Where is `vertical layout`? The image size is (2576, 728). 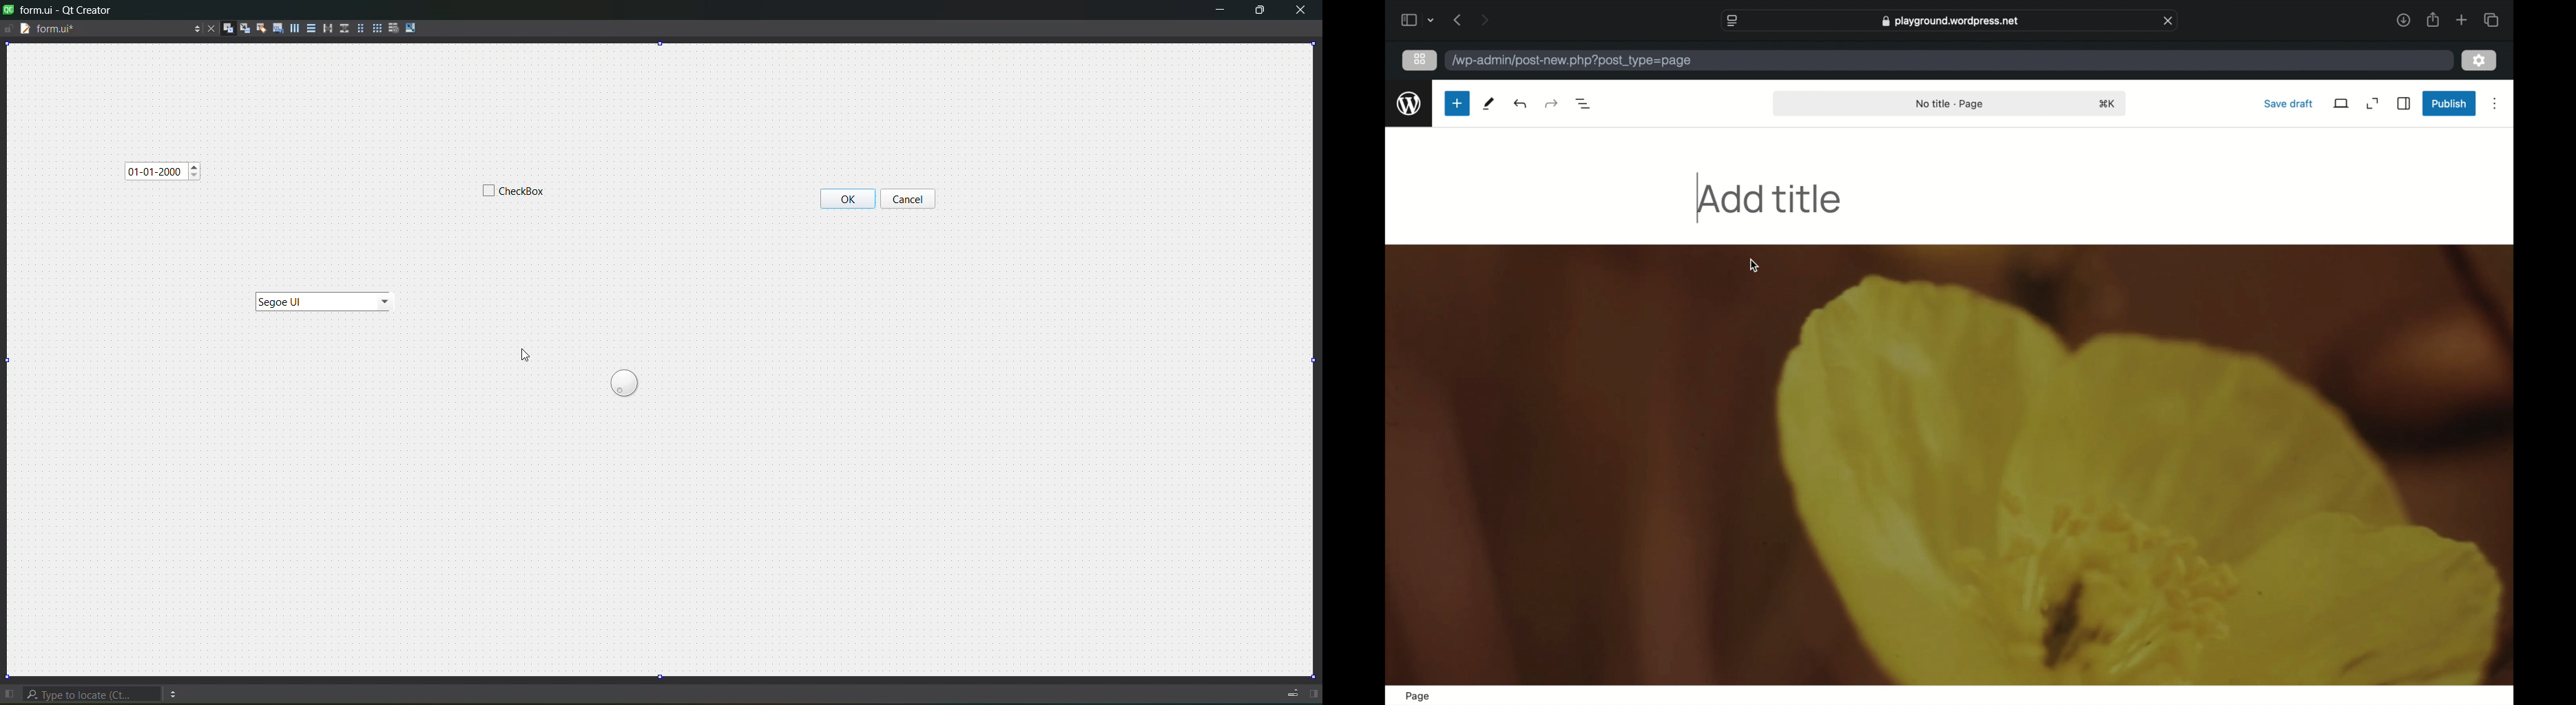
vertical layout is located at coordinates (310, 29).